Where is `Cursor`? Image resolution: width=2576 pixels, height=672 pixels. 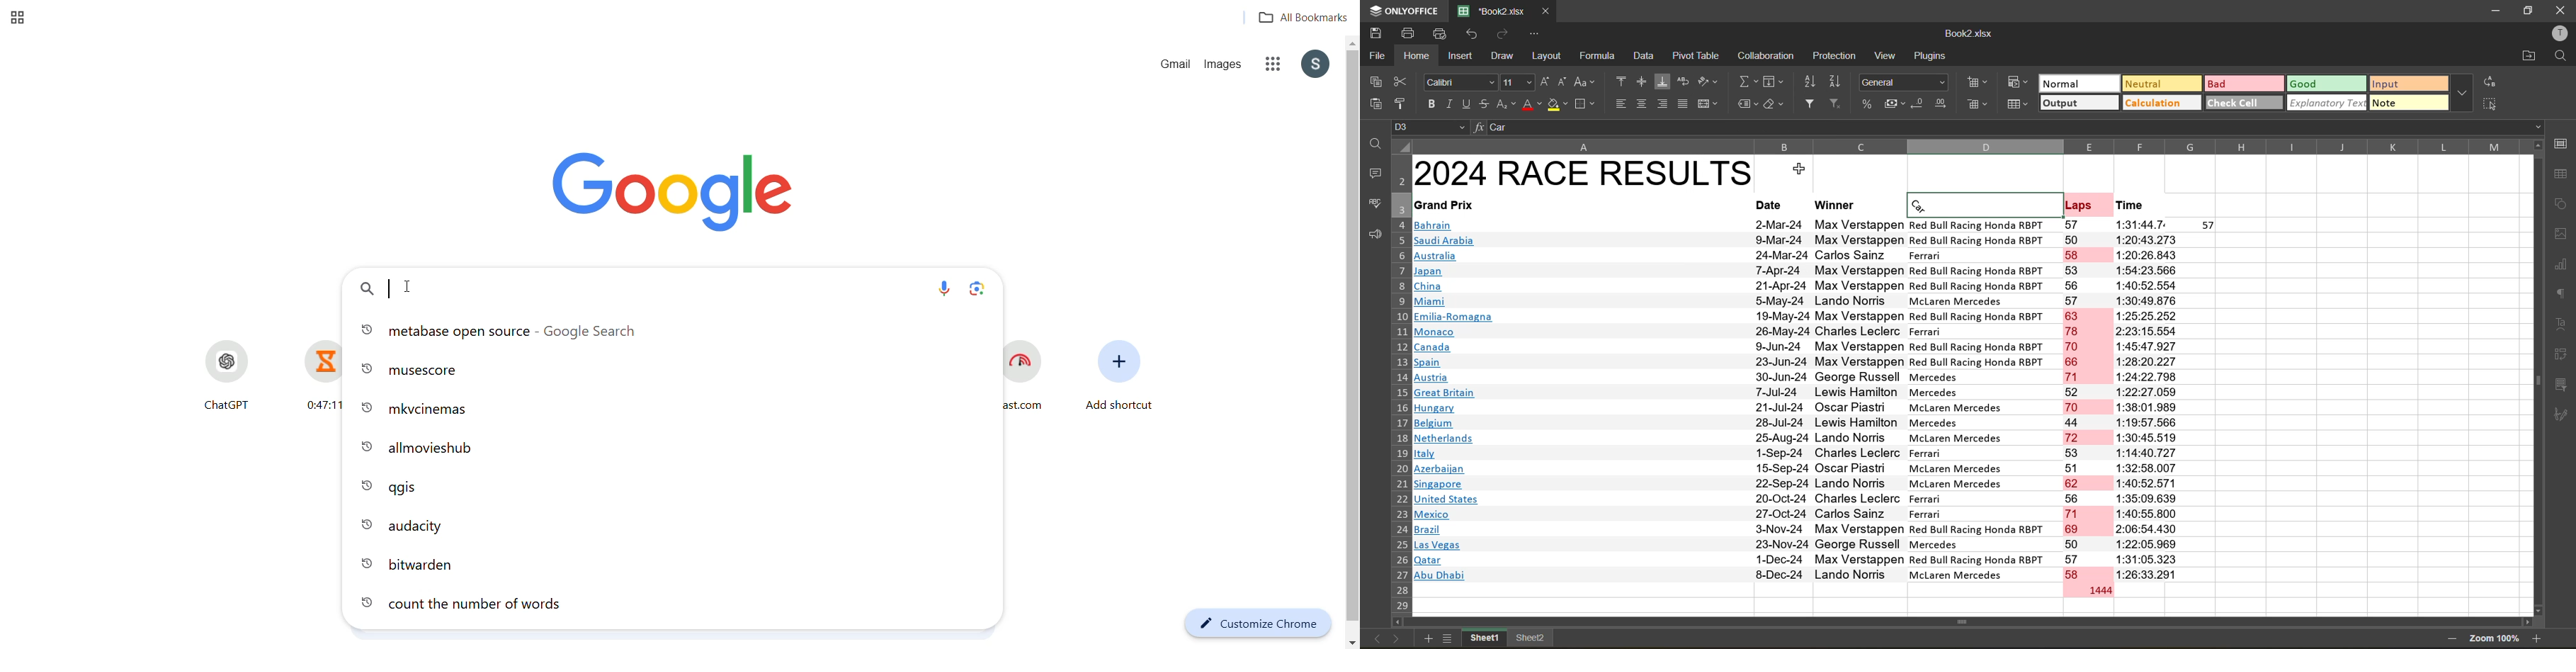
Cursor is located at coordinates (1799, 169).